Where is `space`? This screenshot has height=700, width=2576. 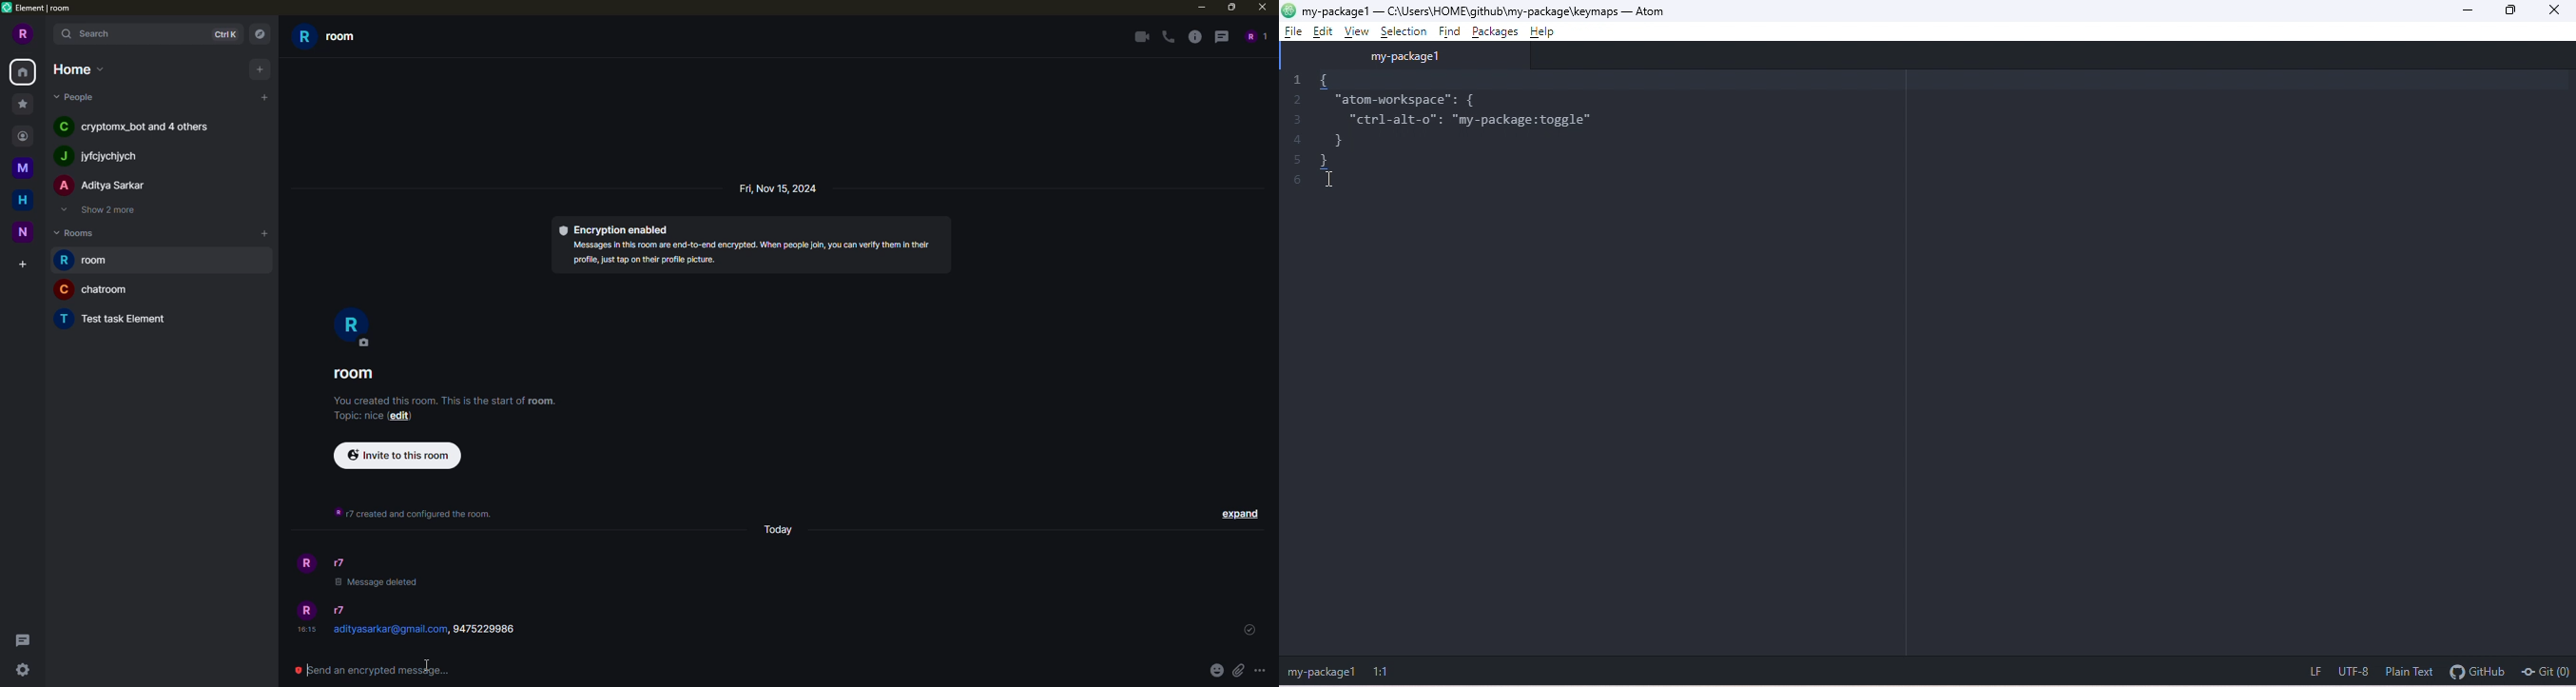
space is located at coordinates (25, 233).